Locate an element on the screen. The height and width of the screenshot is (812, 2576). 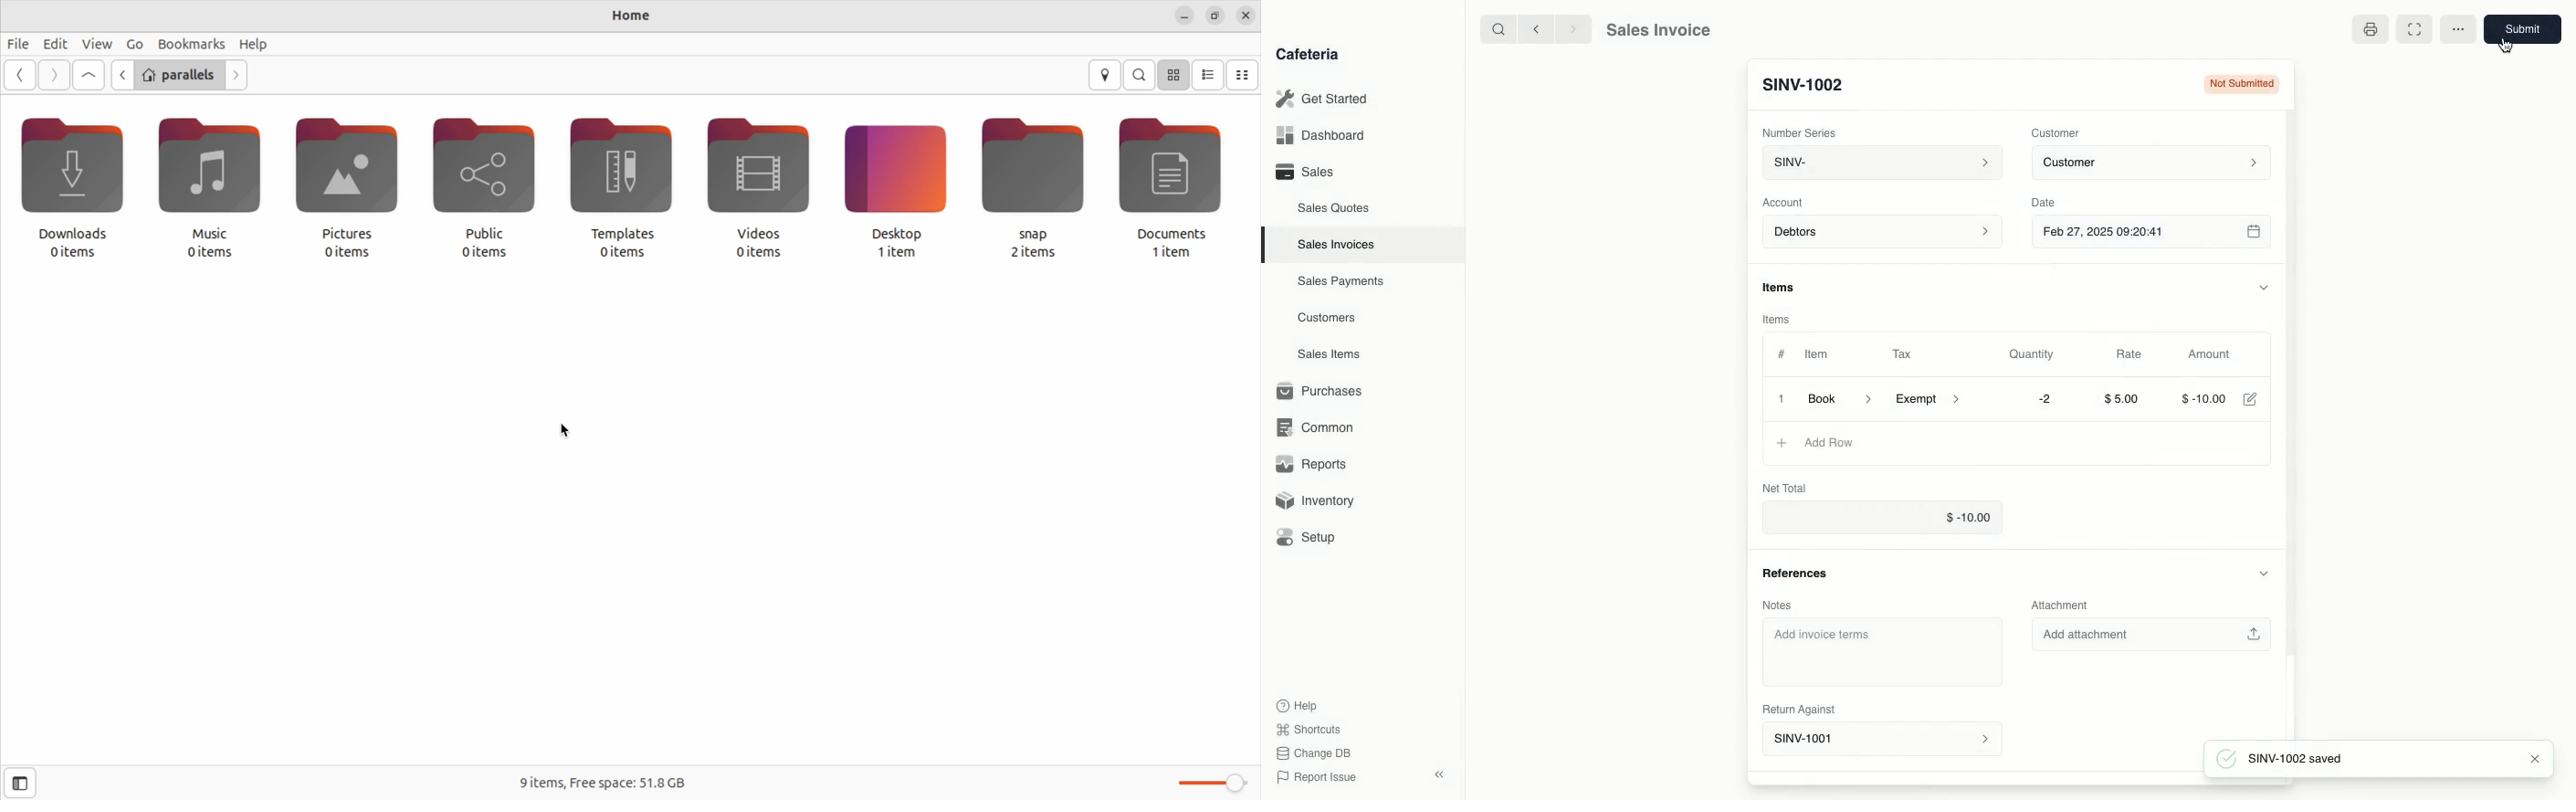
$5.00 is located at coordinates (2128, 398).